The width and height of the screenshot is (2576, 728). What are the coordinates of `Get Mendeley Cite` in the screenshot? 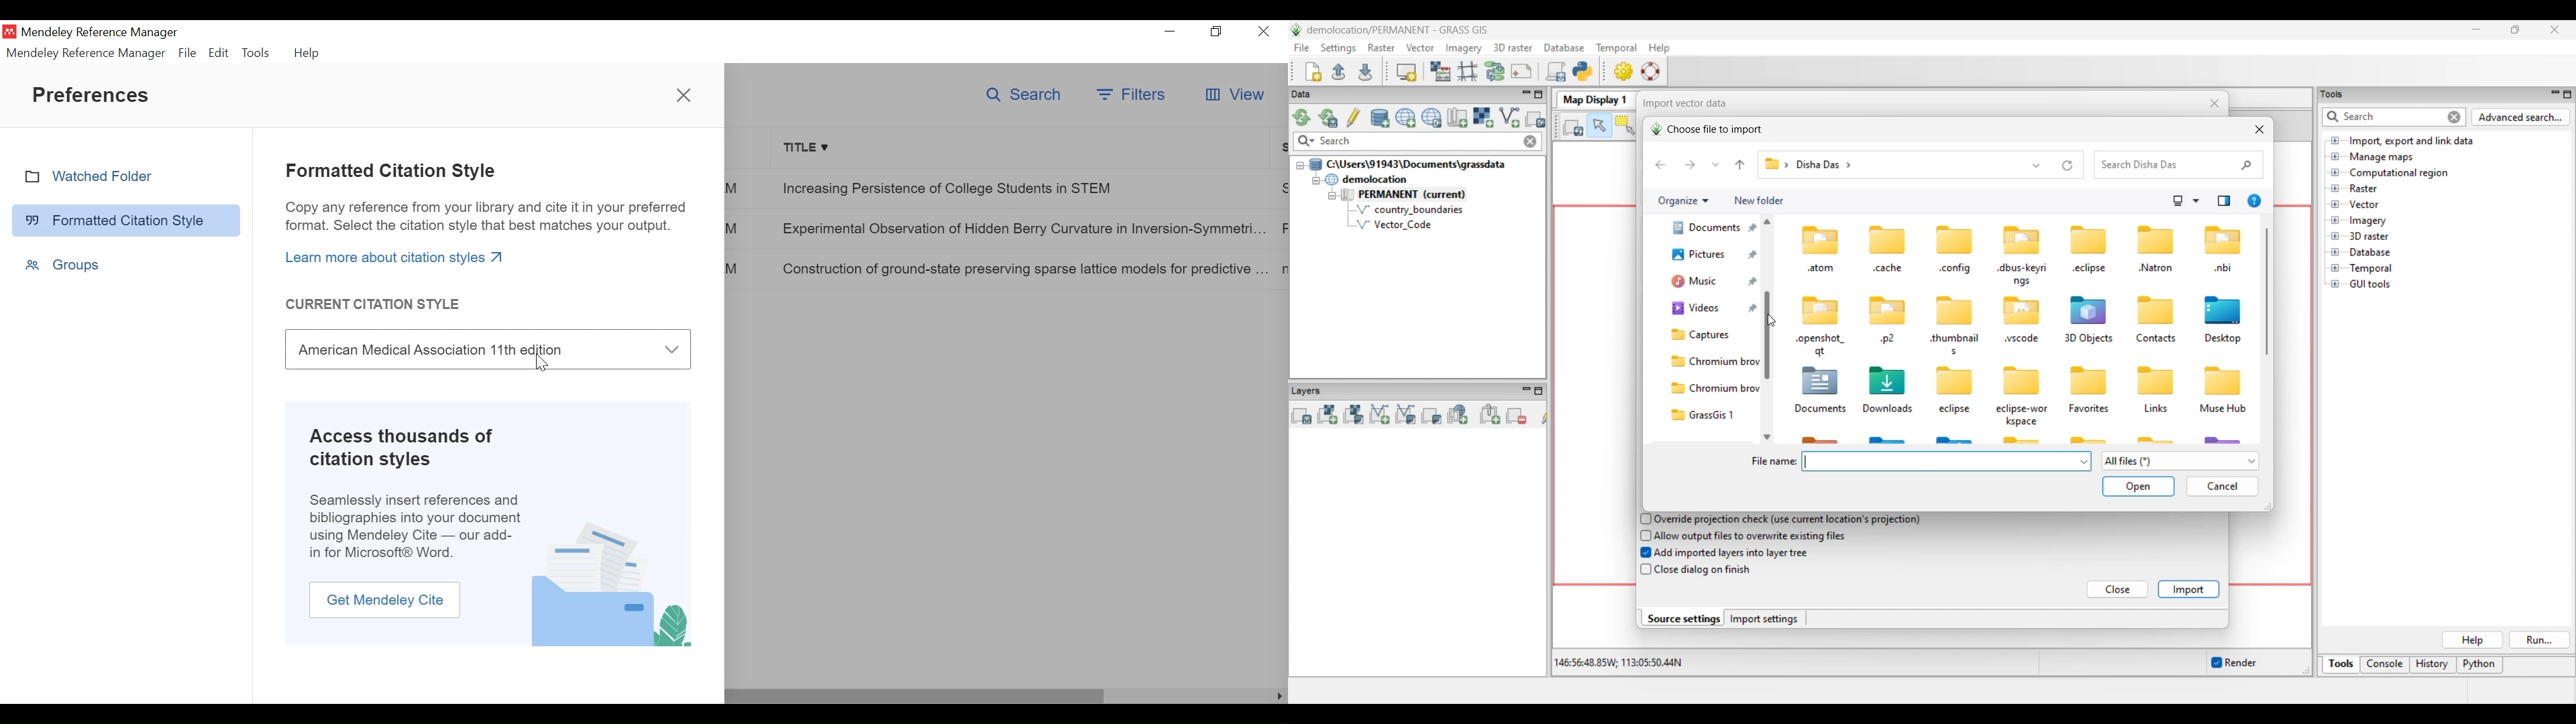 It's located at (386, 601).